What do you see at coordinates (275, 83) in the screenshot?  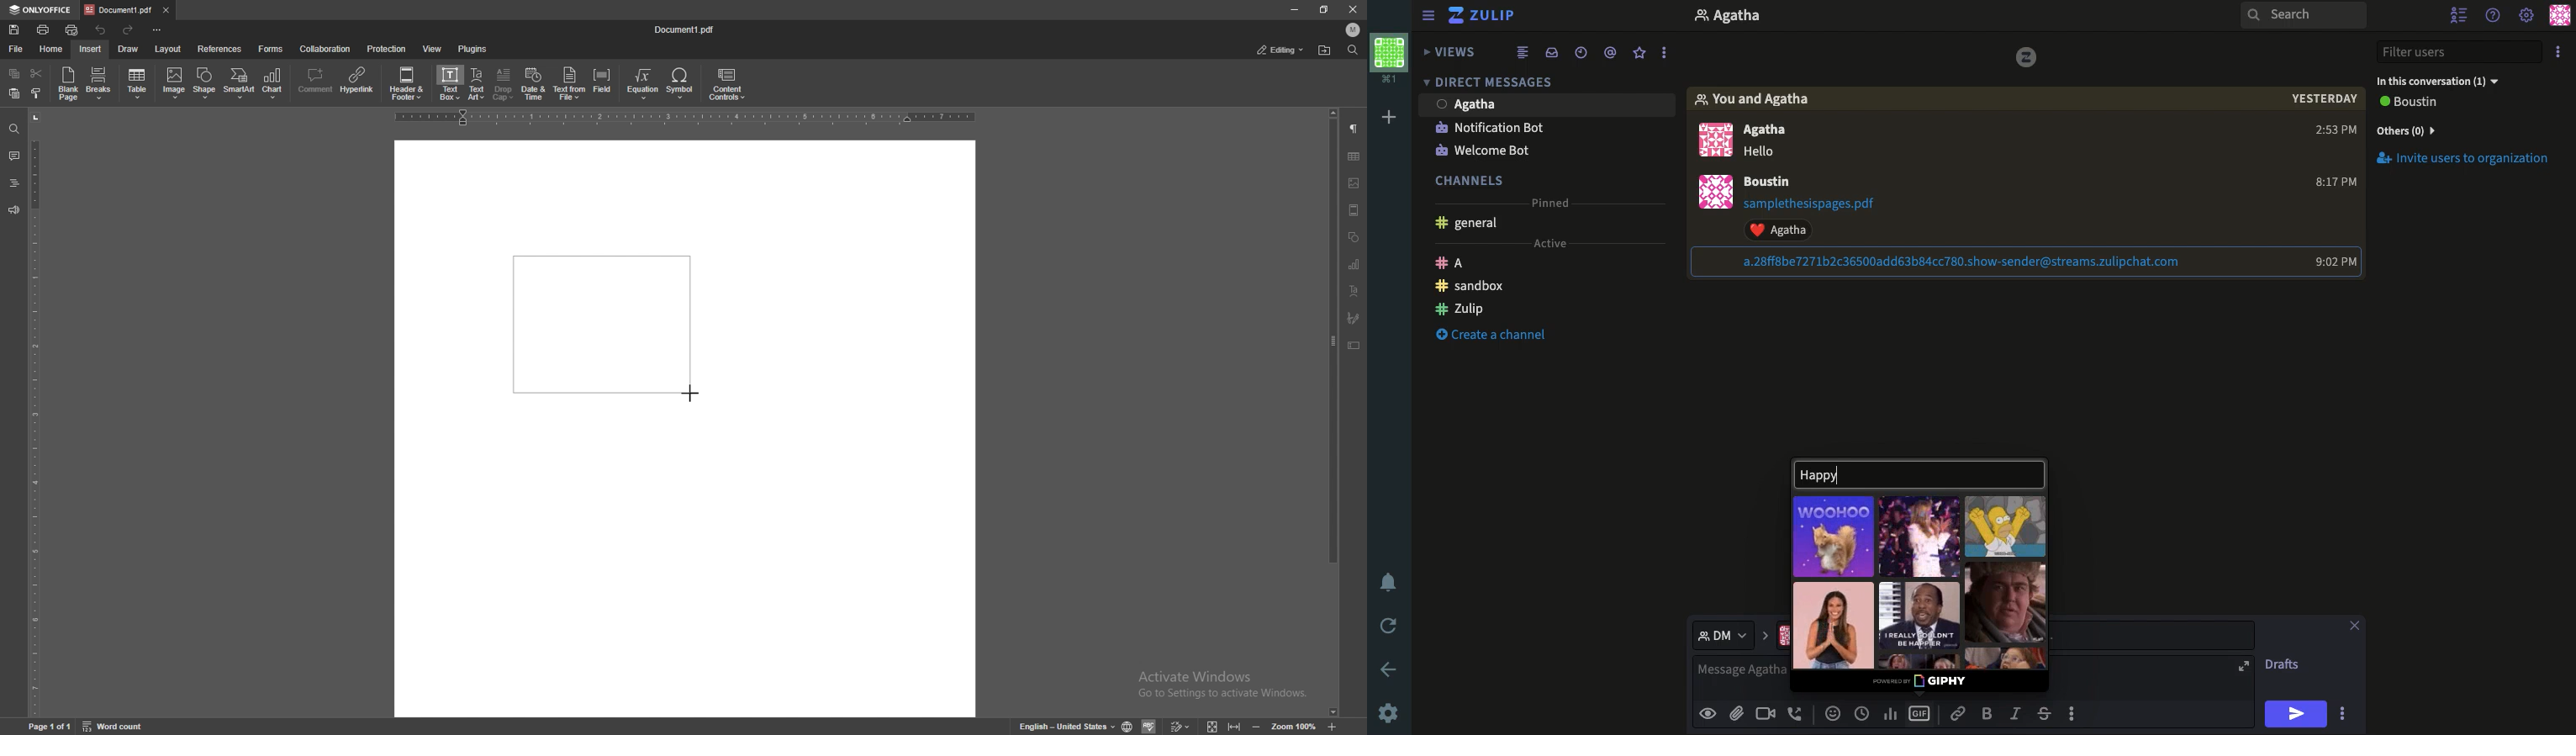 I see `chart` at bounding box center [275, 83].